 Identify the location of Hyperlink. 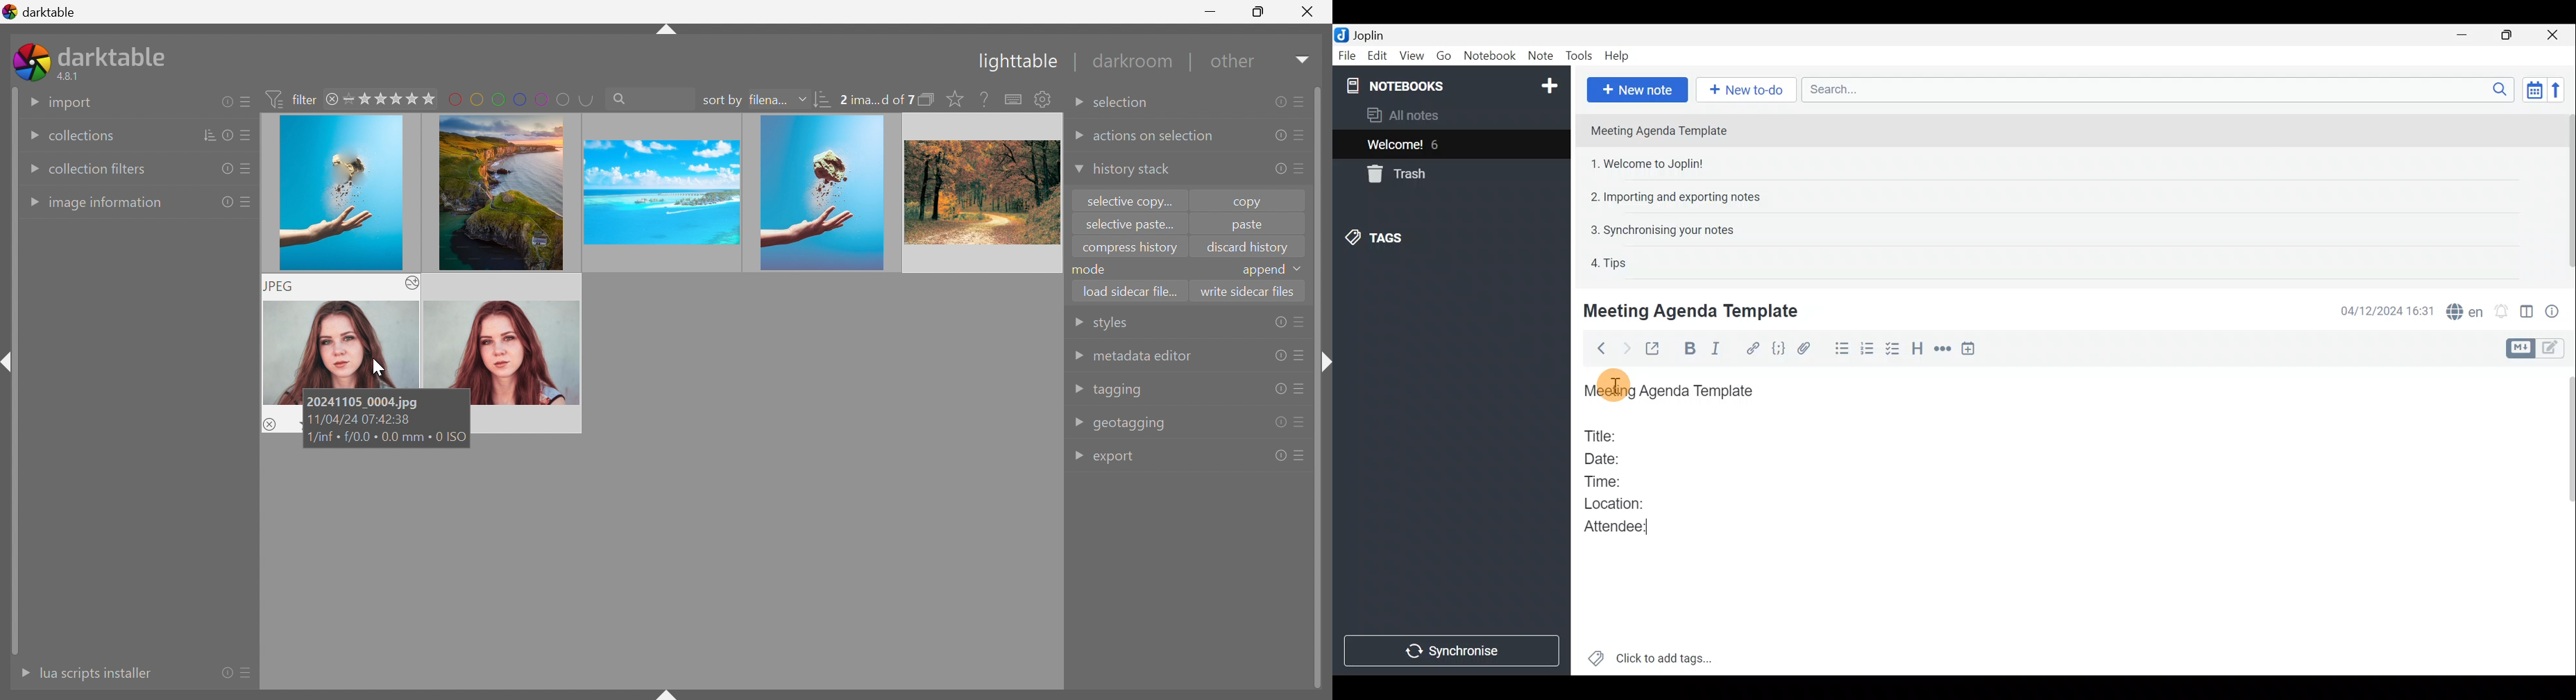
(1754, 348).